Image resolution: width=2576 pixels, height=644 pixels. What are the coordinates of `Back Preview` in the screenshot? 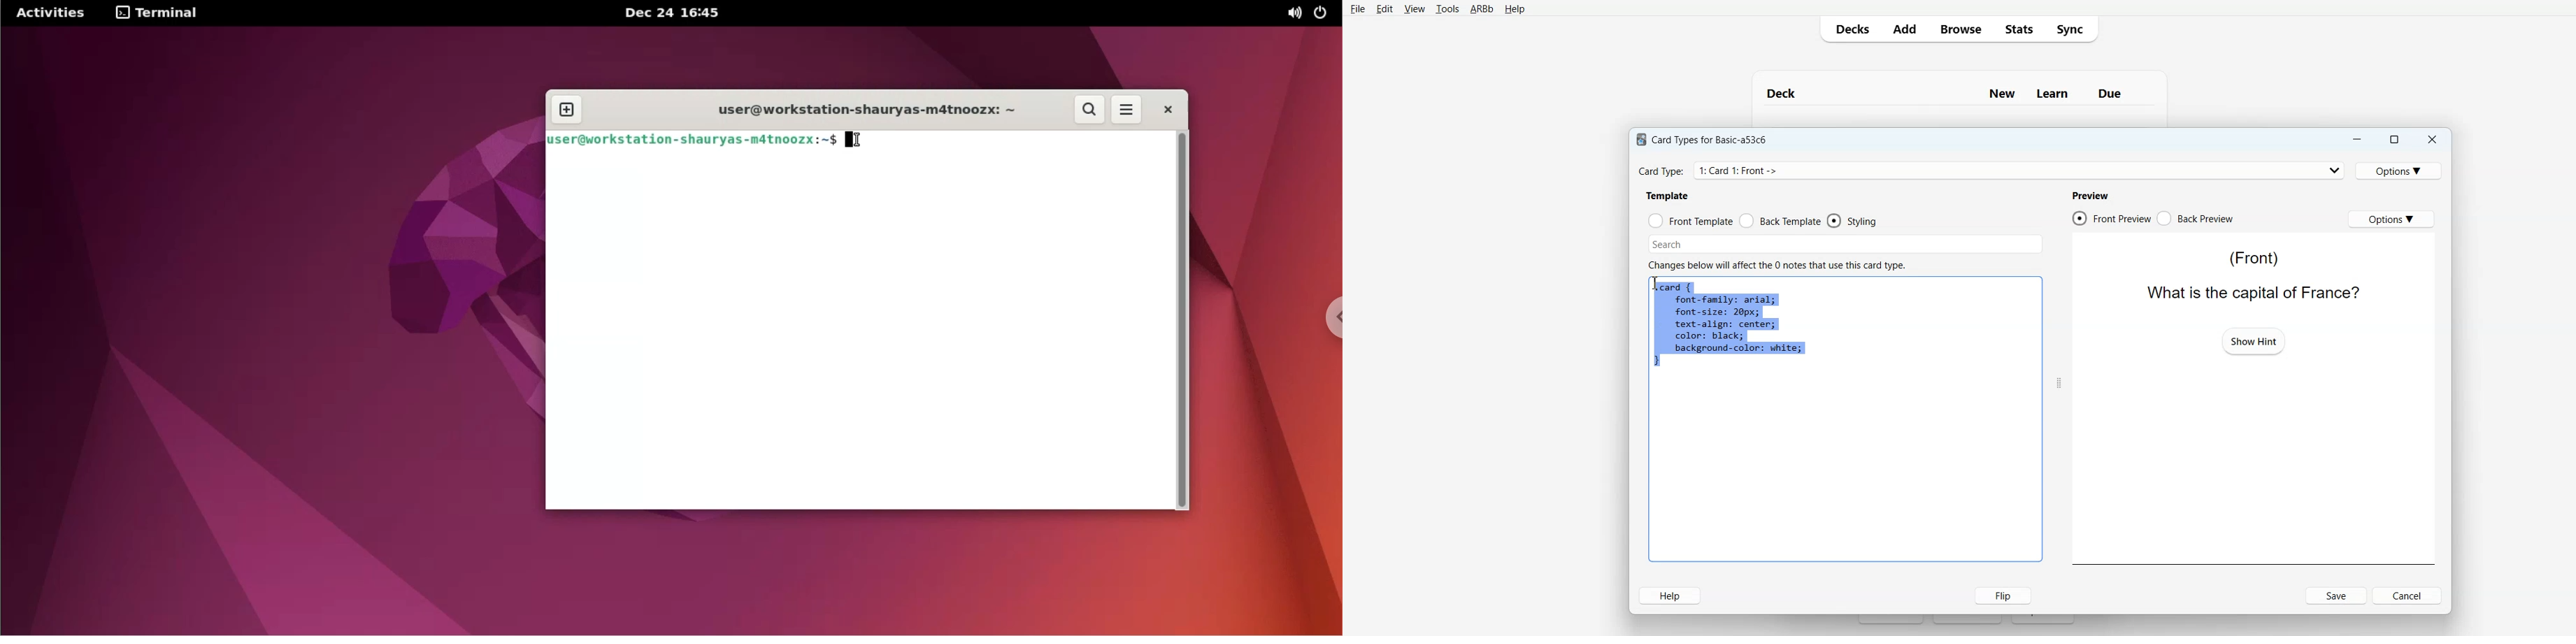 It's located at (2196, 218).